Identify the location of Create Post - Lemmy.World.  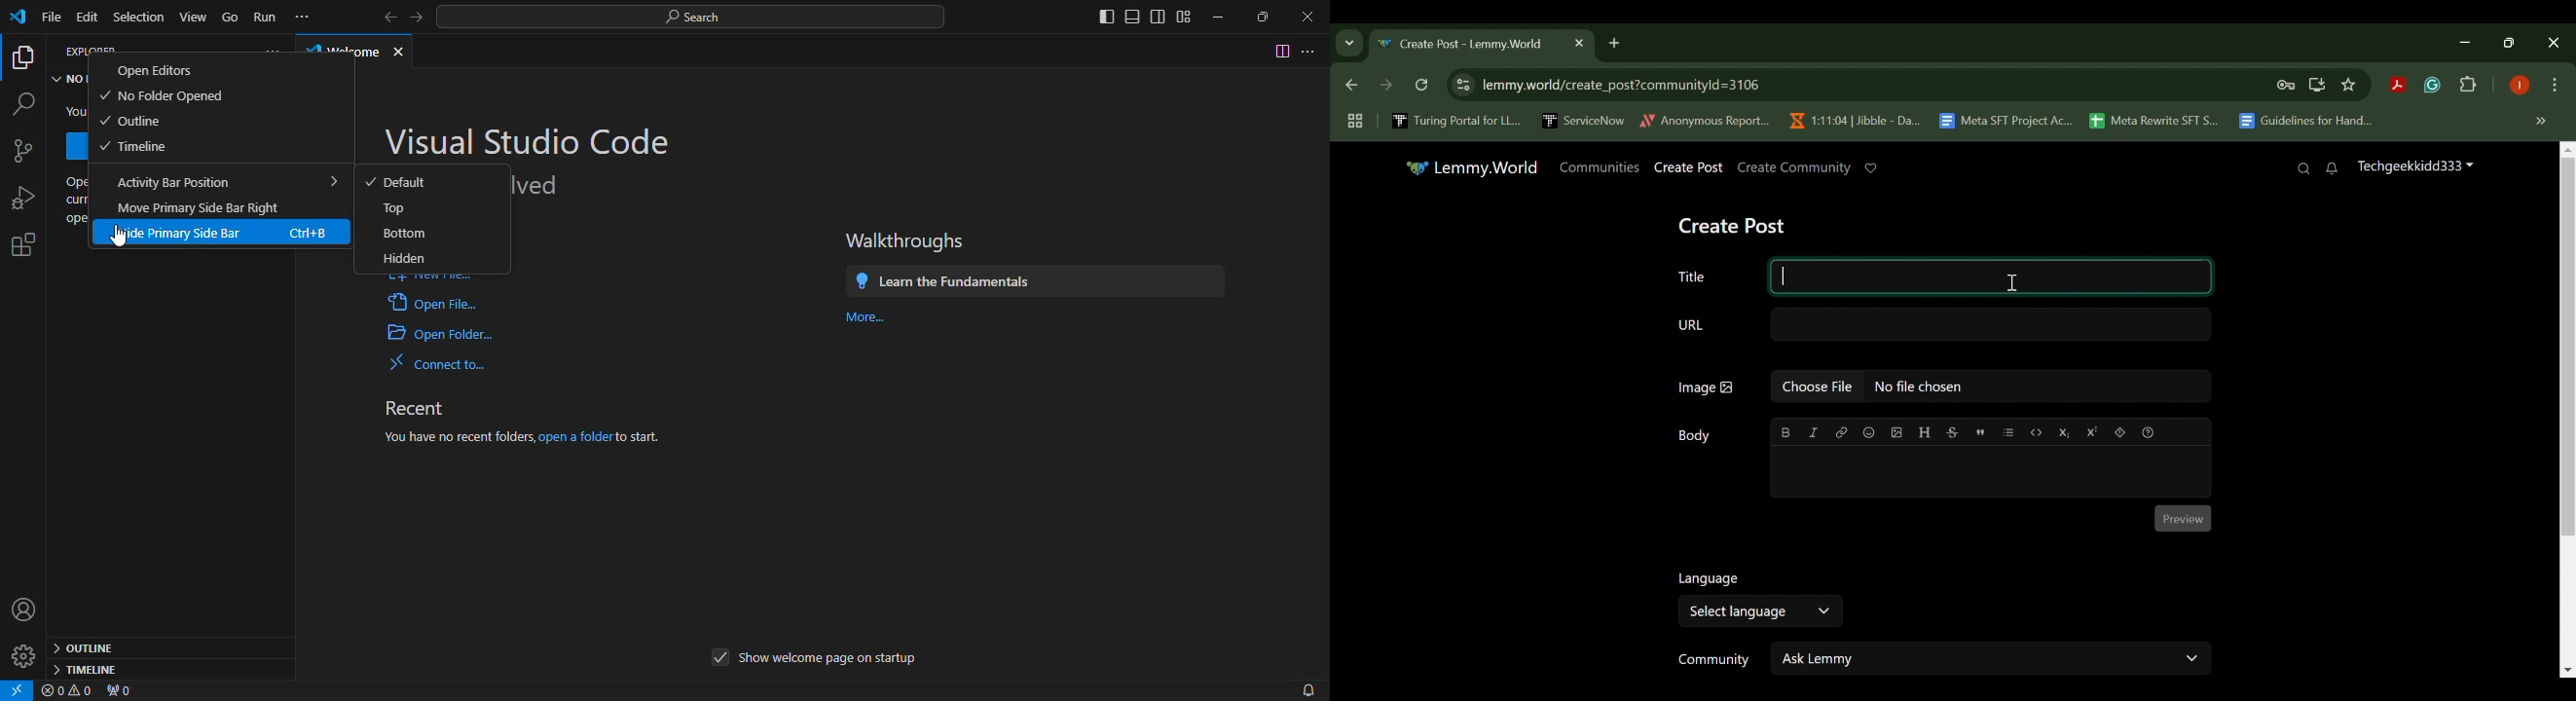
(1464, 45).